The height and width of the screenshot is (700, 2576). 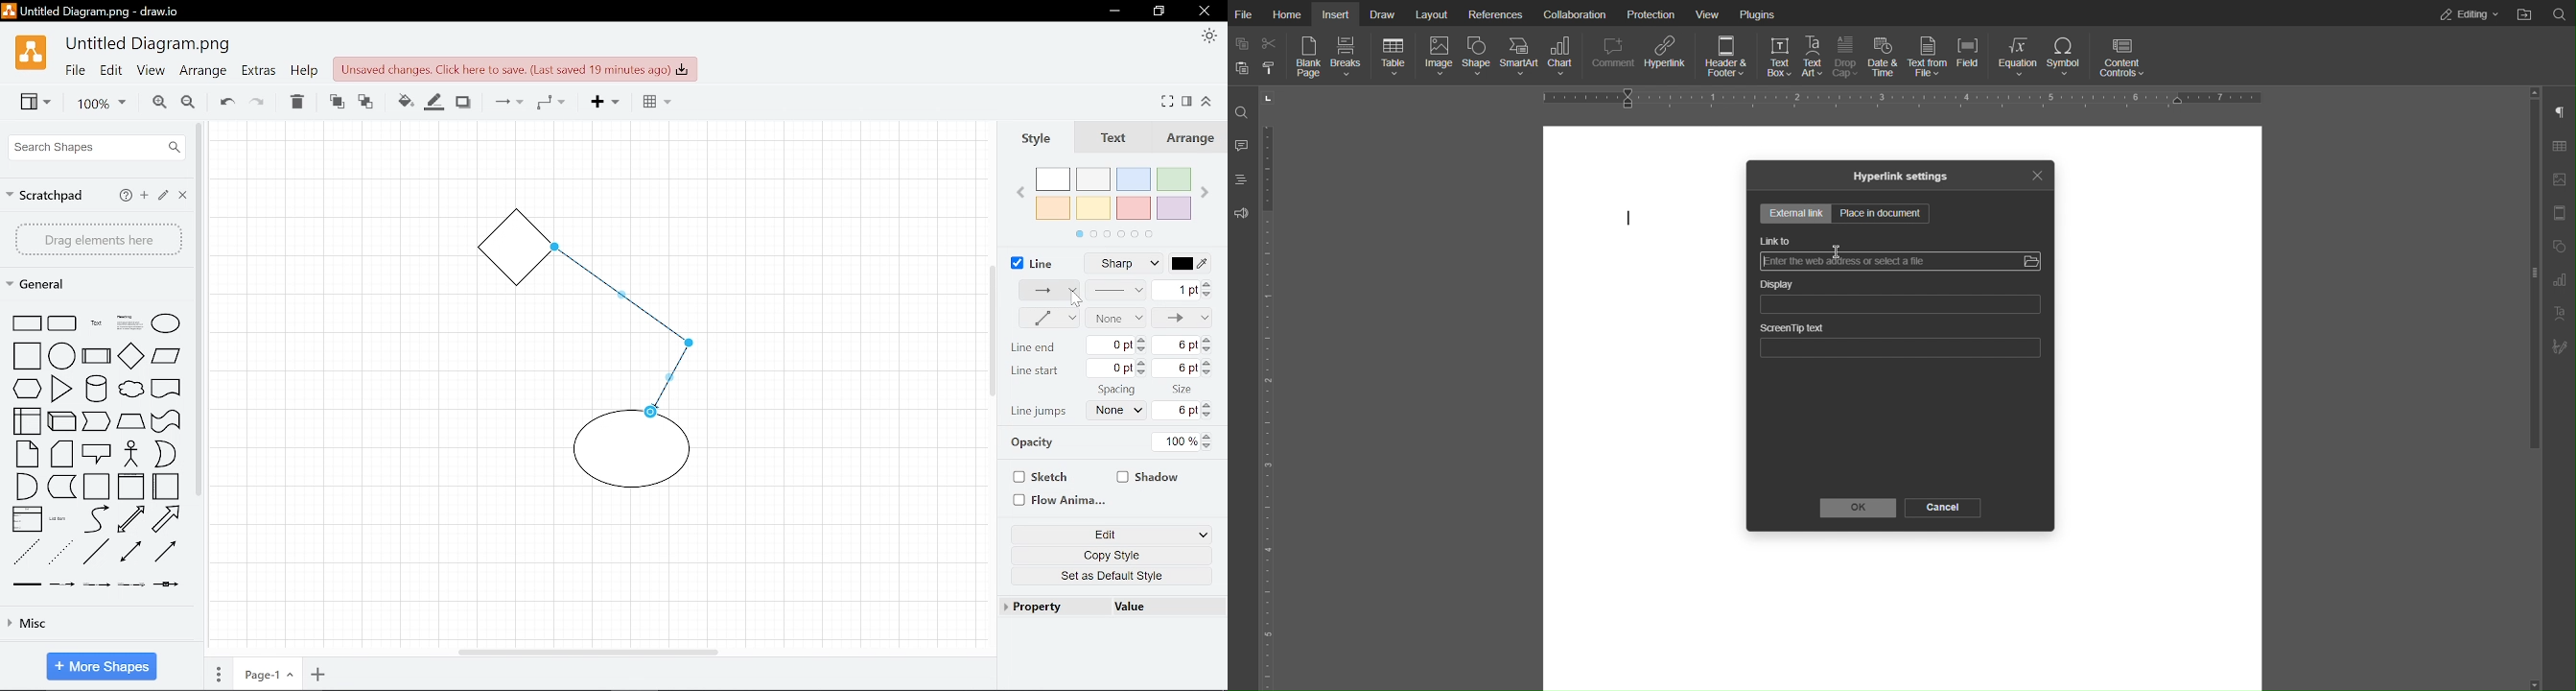 What do you see at coordinates (336, 101) in the screenshot?
I see `To front` at bounding box center [336, 101].